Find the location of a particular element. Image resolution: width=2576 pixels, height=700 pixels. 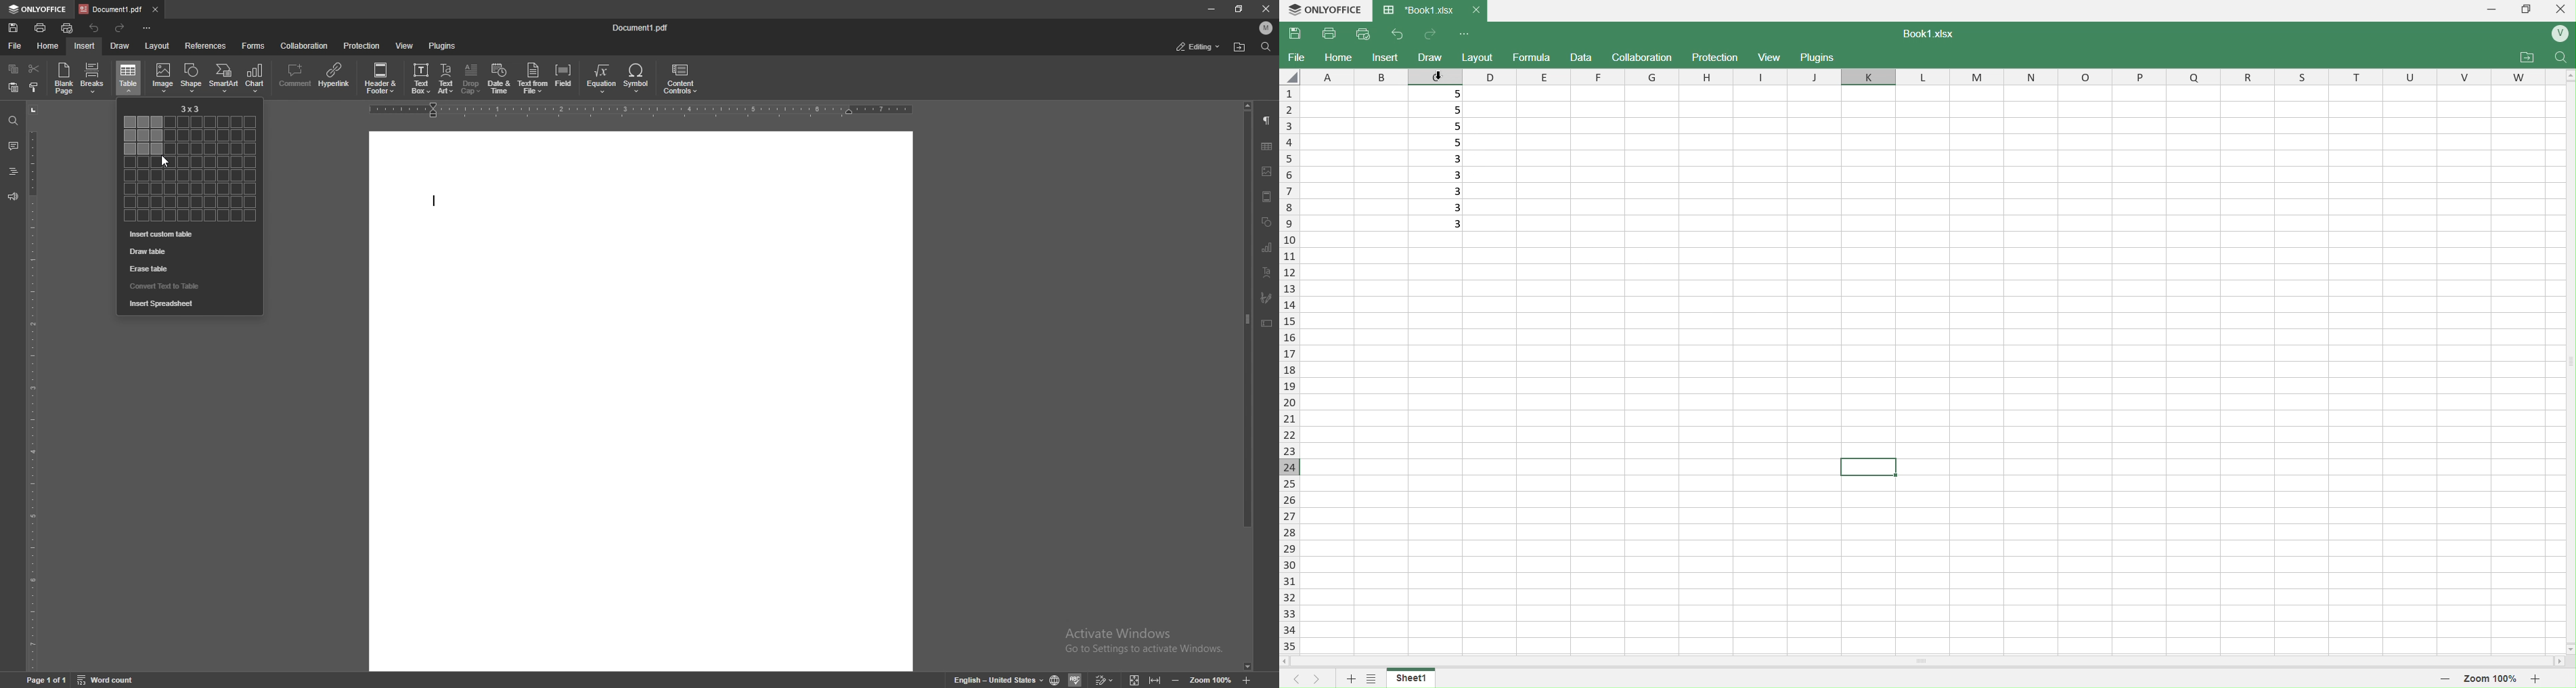

insert spreadsheet is located at coordinates (189, 304).